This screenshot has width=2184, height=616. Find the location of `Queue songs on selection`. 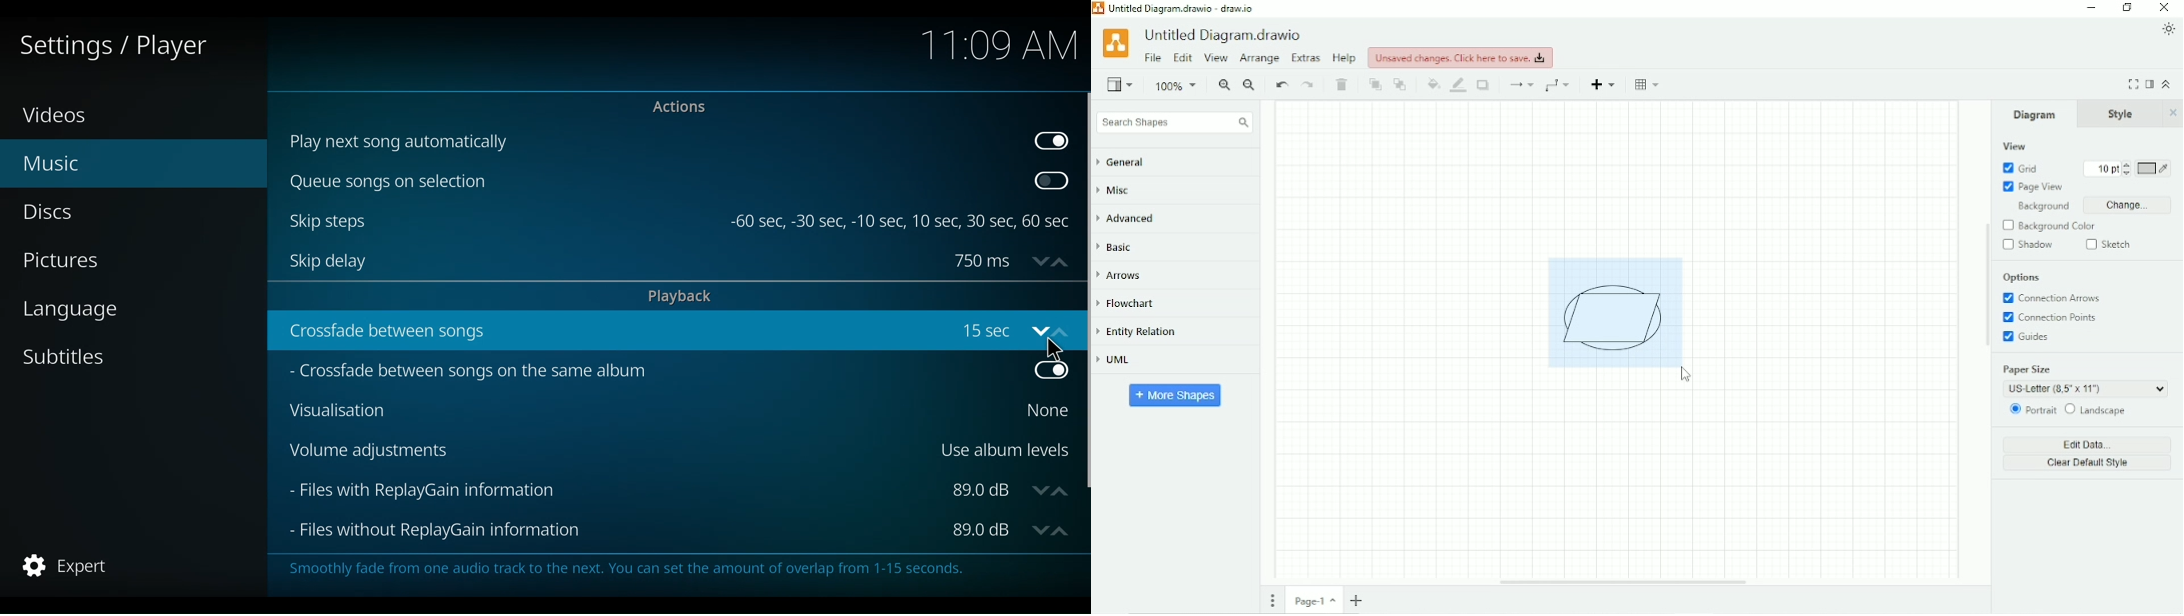

Queue songs on selection is located at coordinates (656, 183).